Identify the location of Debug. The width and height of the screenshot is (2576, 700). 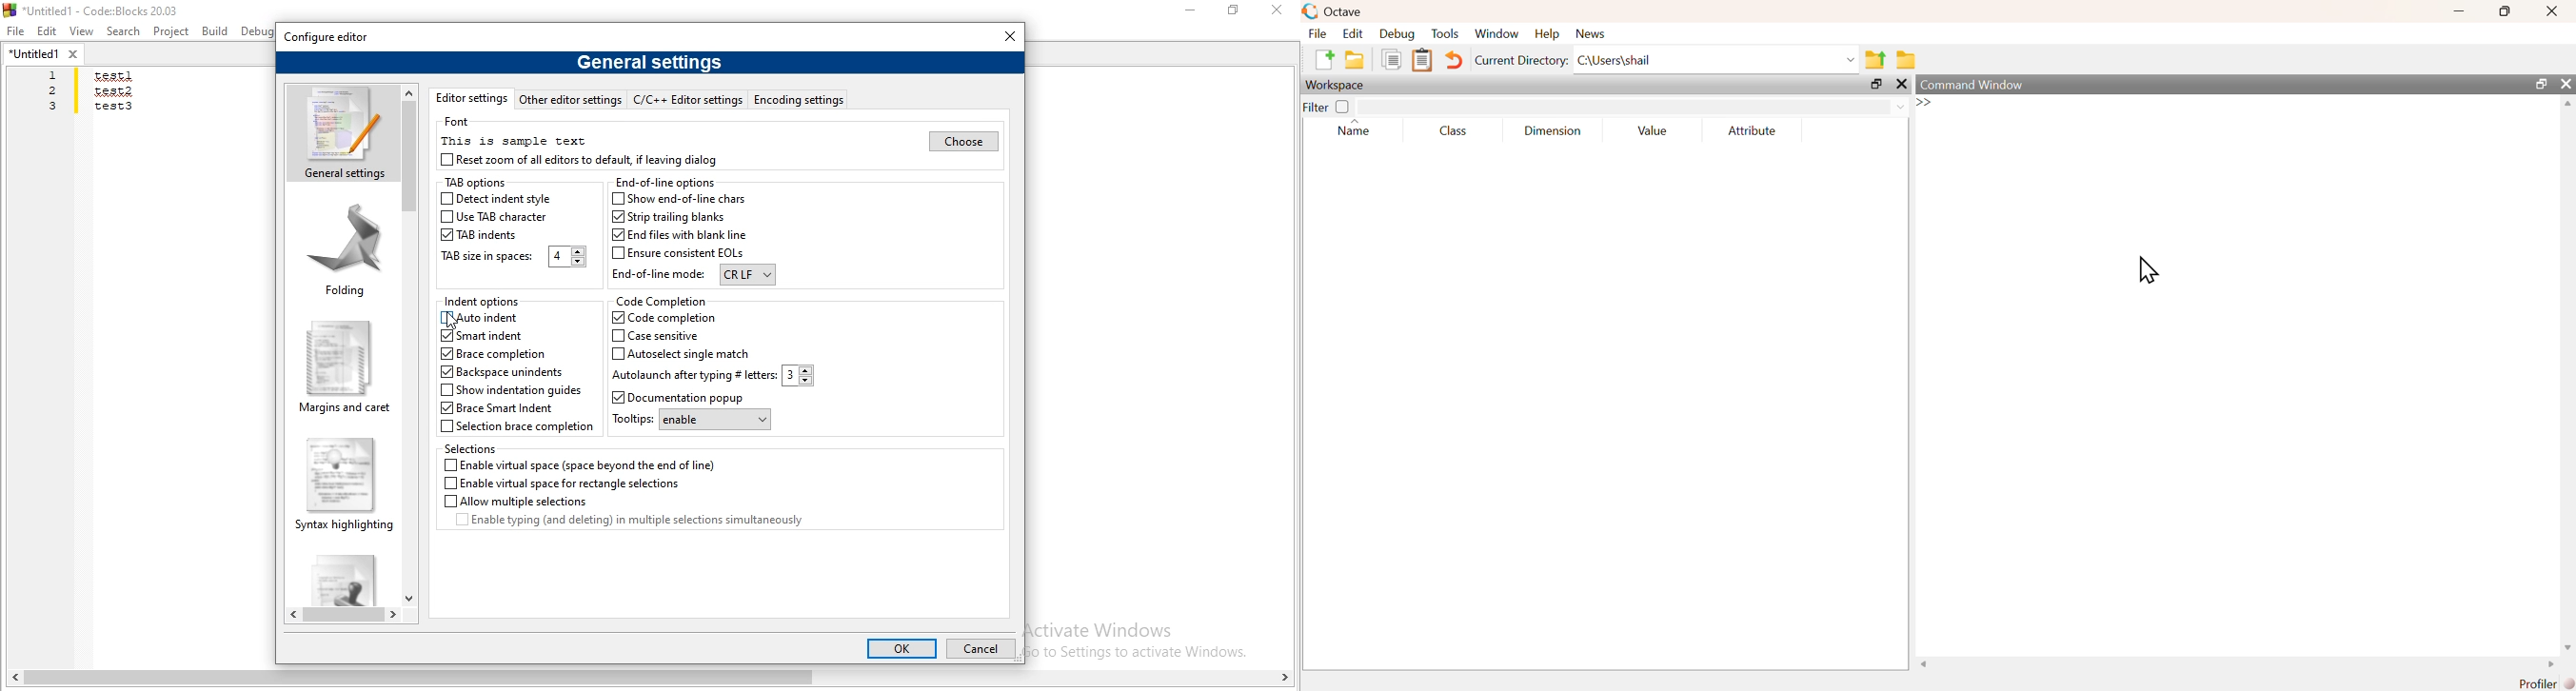
(1397, 34).